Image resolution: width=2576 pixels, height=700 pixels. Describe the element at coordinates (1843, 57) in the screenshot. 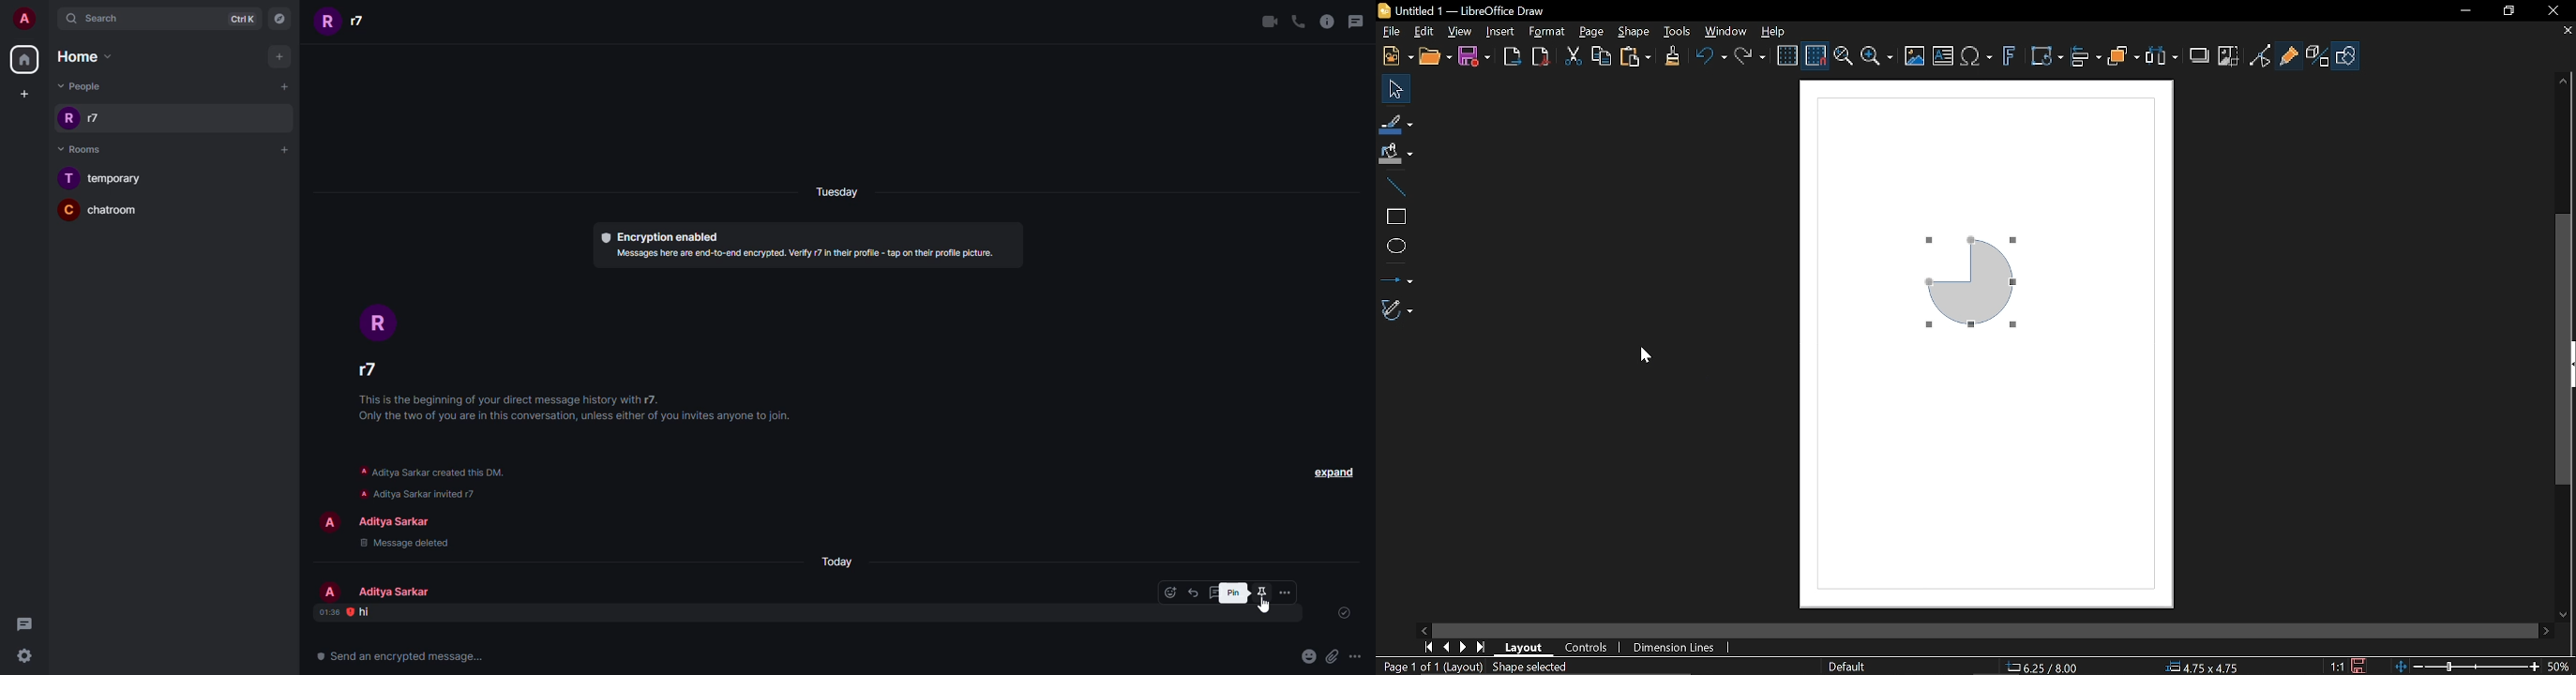

I see `pan and zoom` at that location.